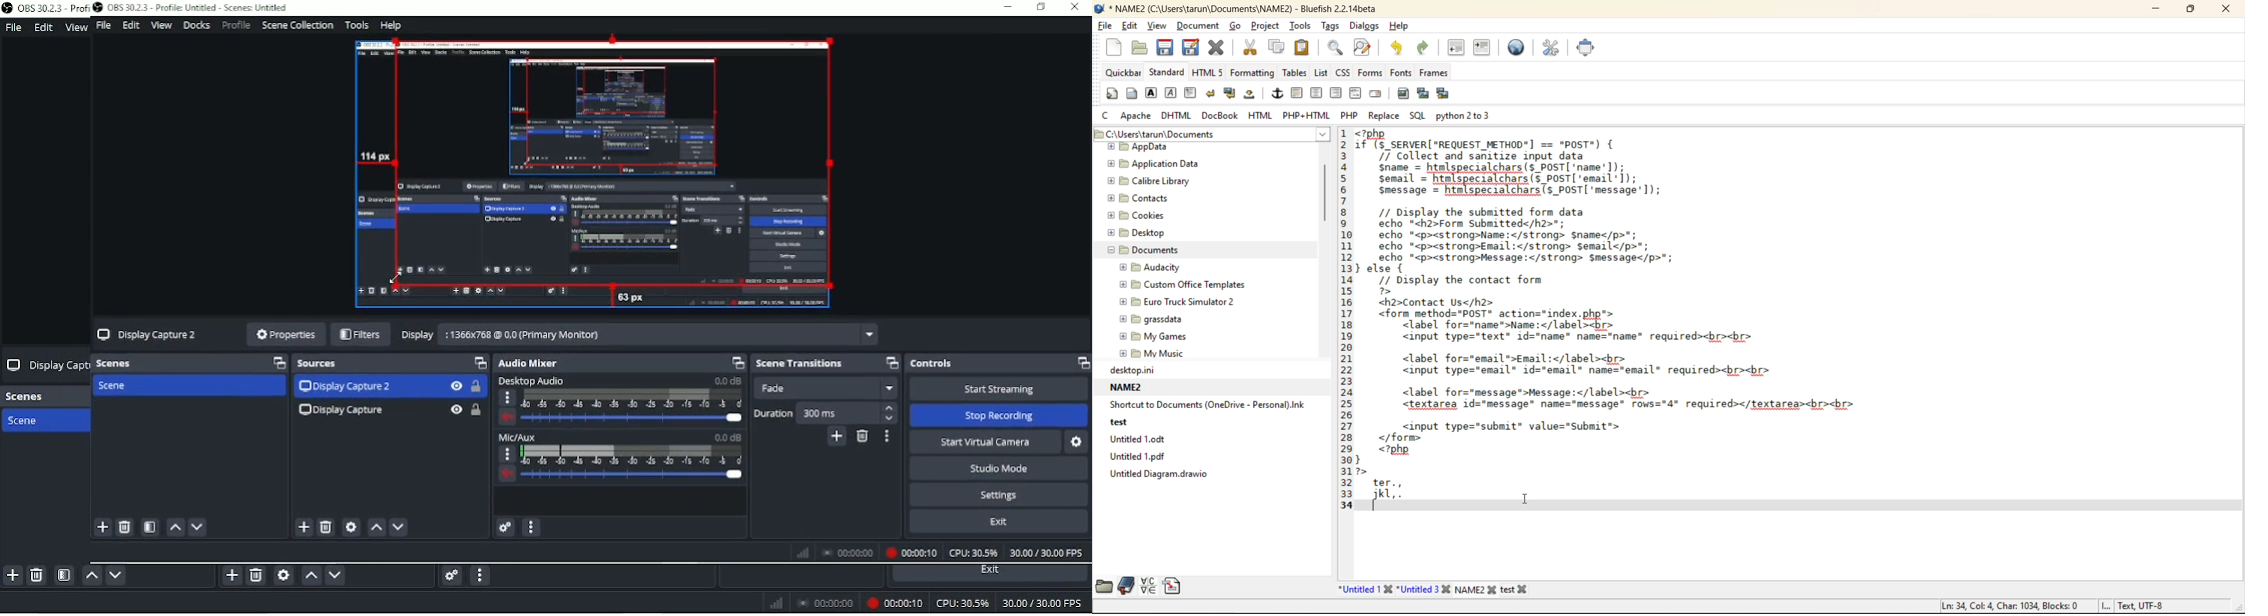 This screenshot has height=616, width=2268. I want to click on fonts, so click(1401, 73).